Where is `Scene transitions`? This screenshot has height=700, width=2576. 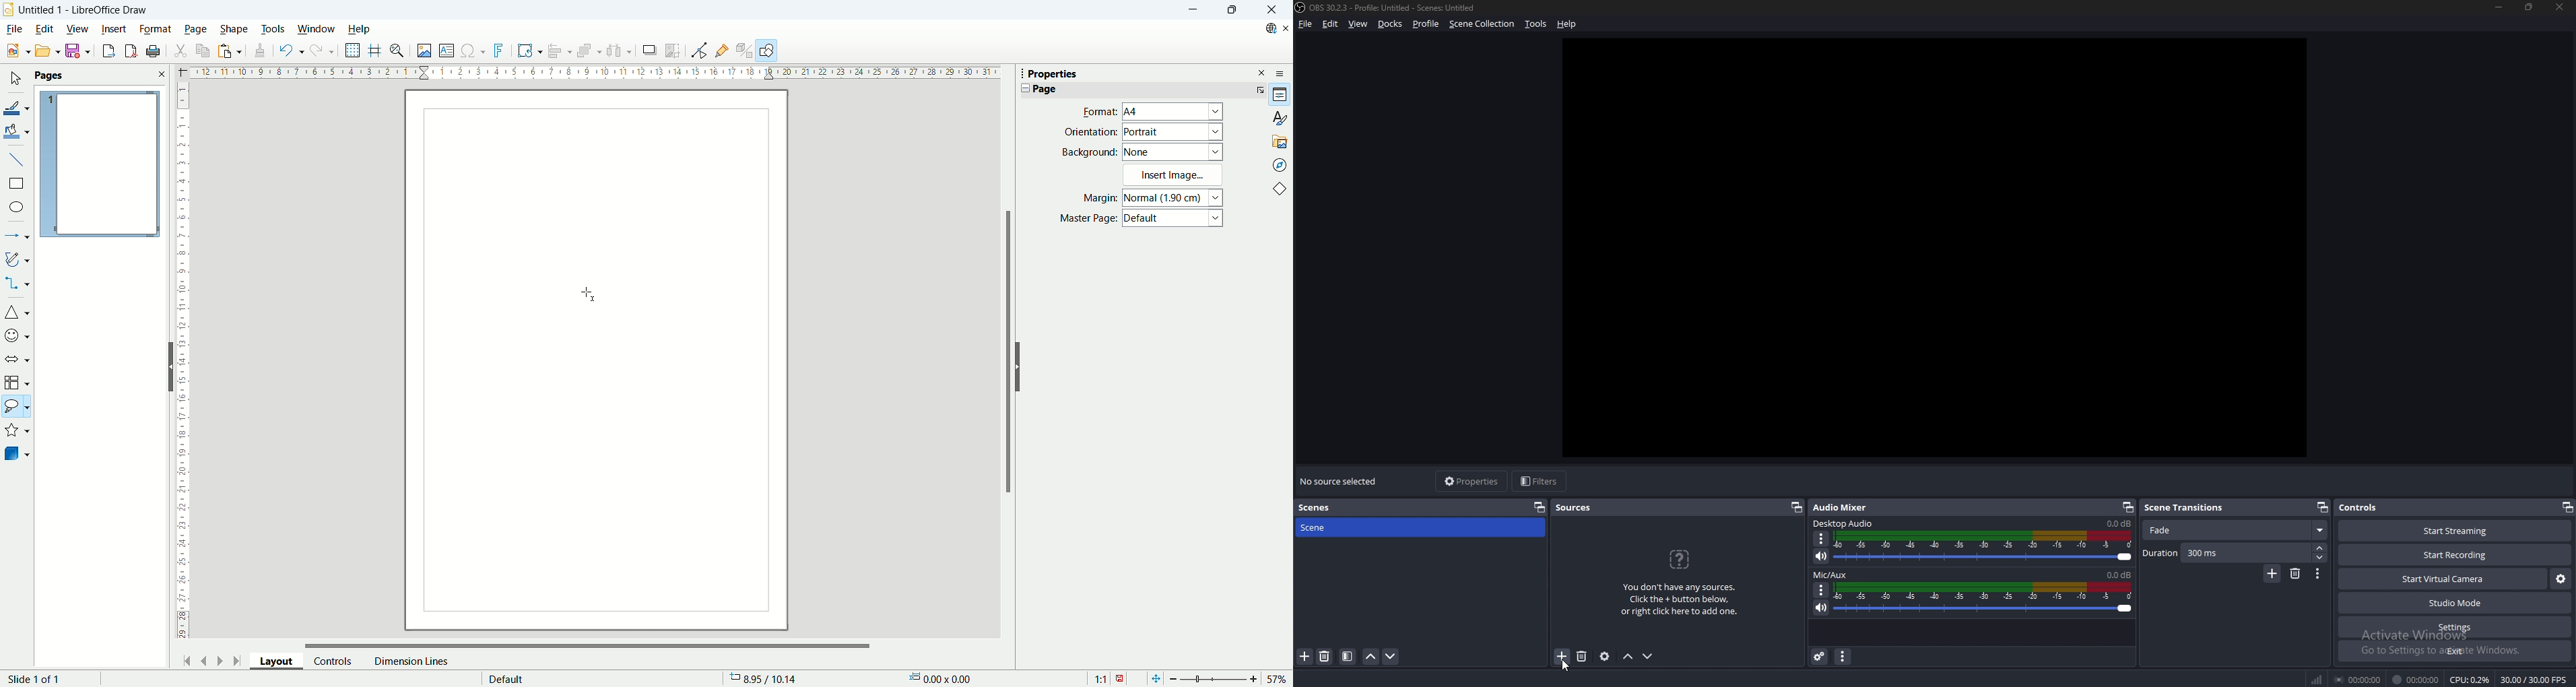
Scene transitions is located at coordinates (2191, 508).